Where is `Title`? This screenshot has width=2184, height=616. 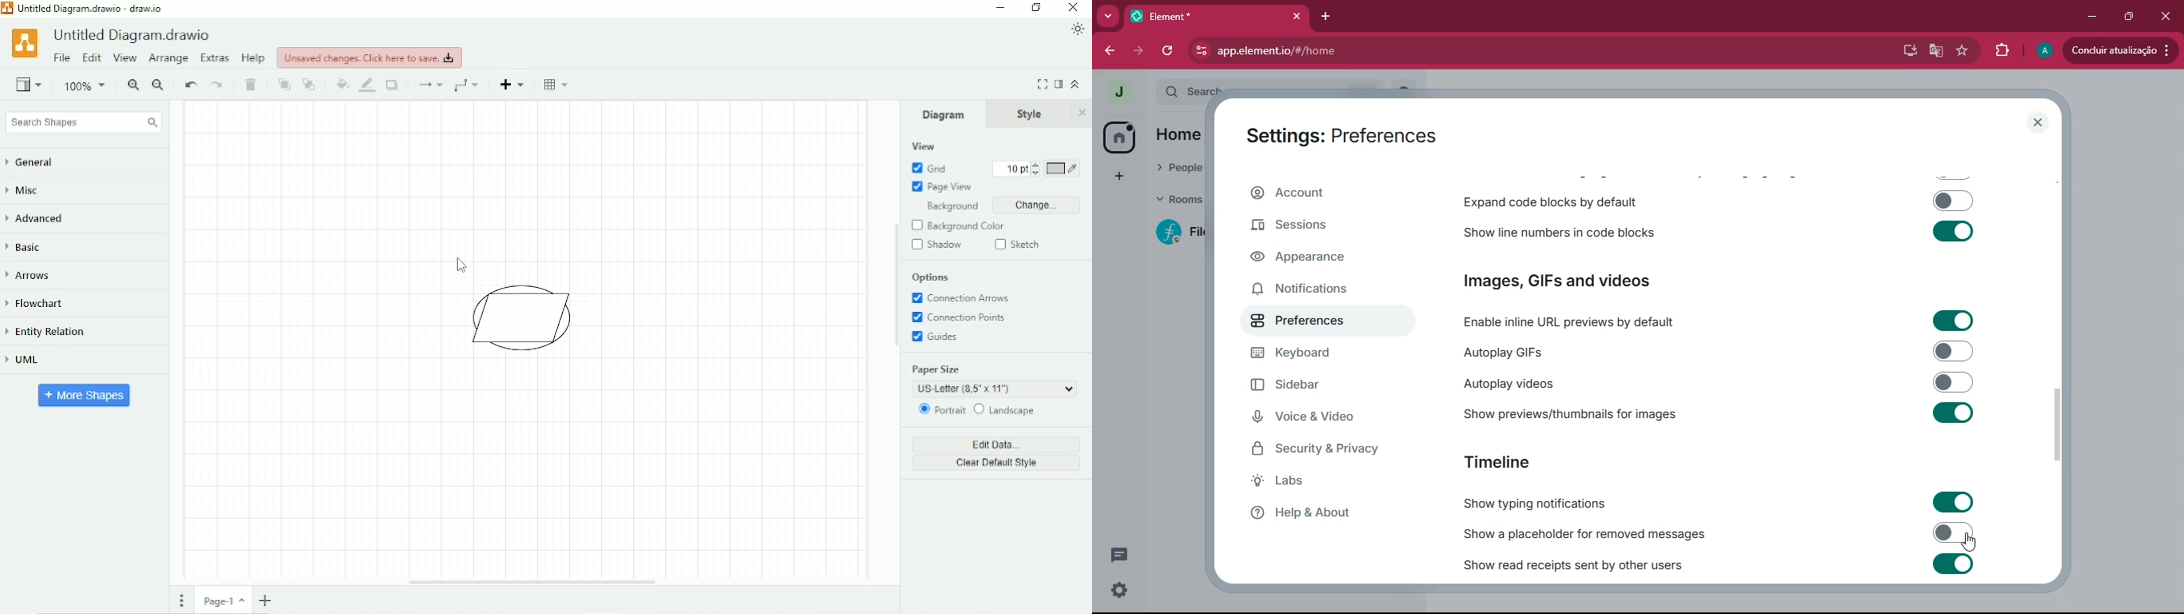 Title is located at coordinates (135, 35).